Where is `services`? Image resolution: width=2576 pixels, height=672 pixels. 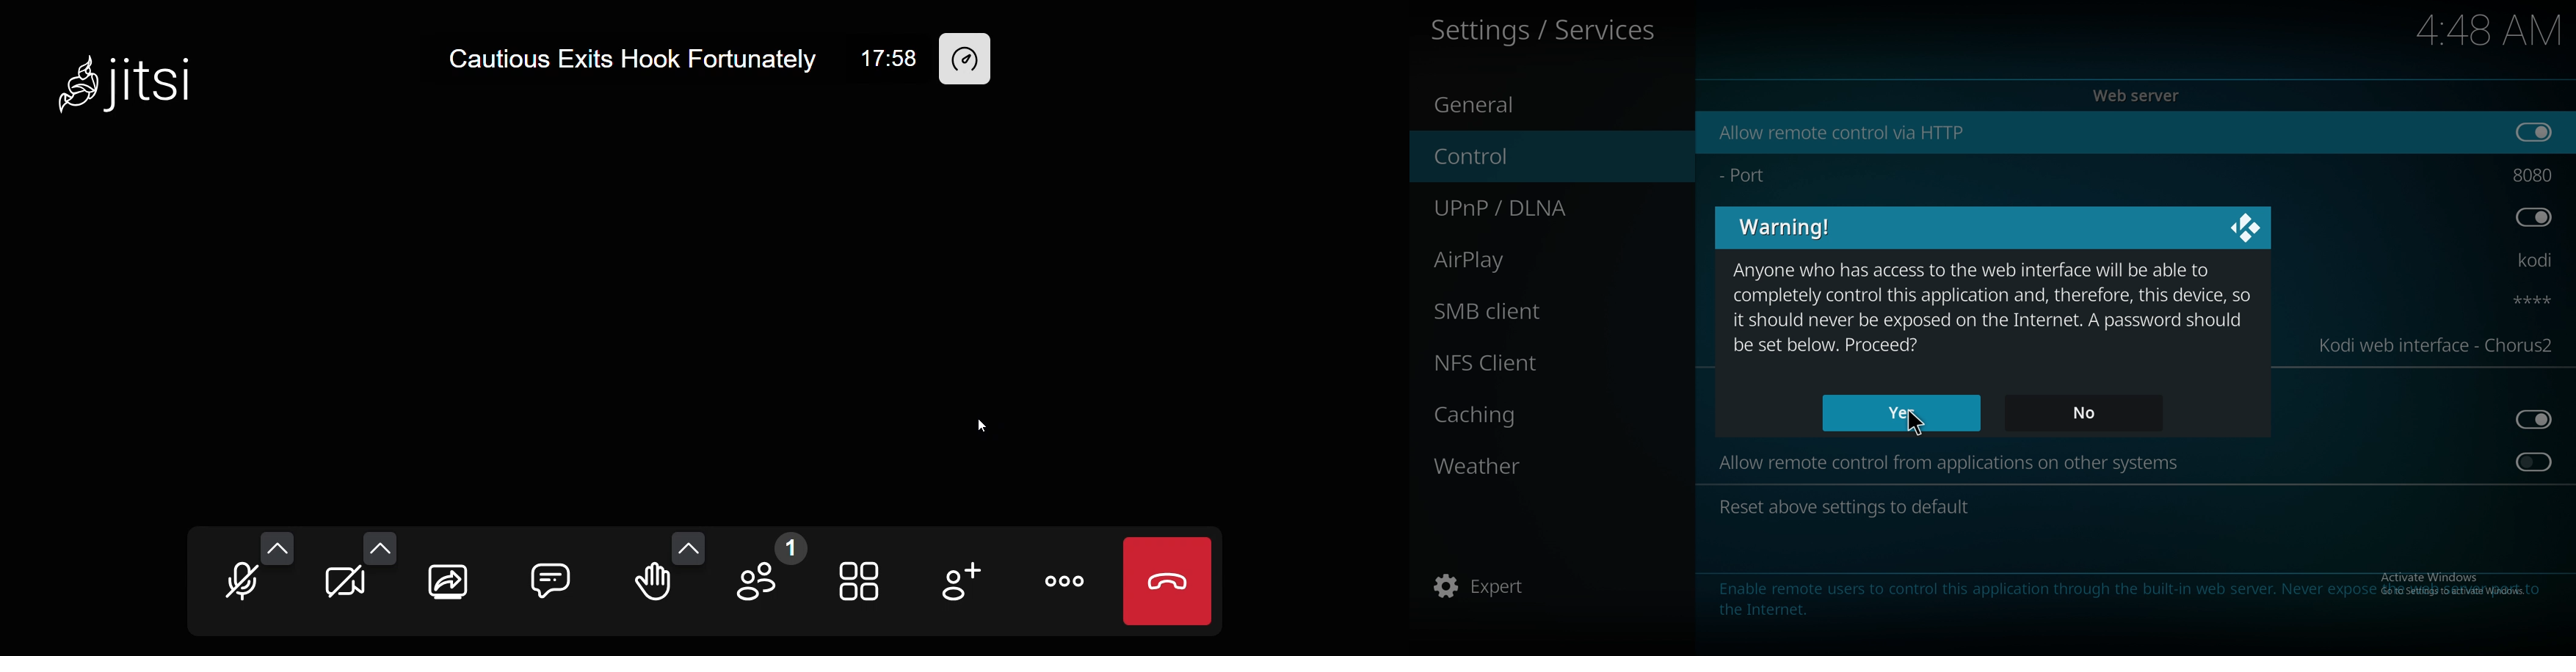
services is located at coordinates (1555, 28).